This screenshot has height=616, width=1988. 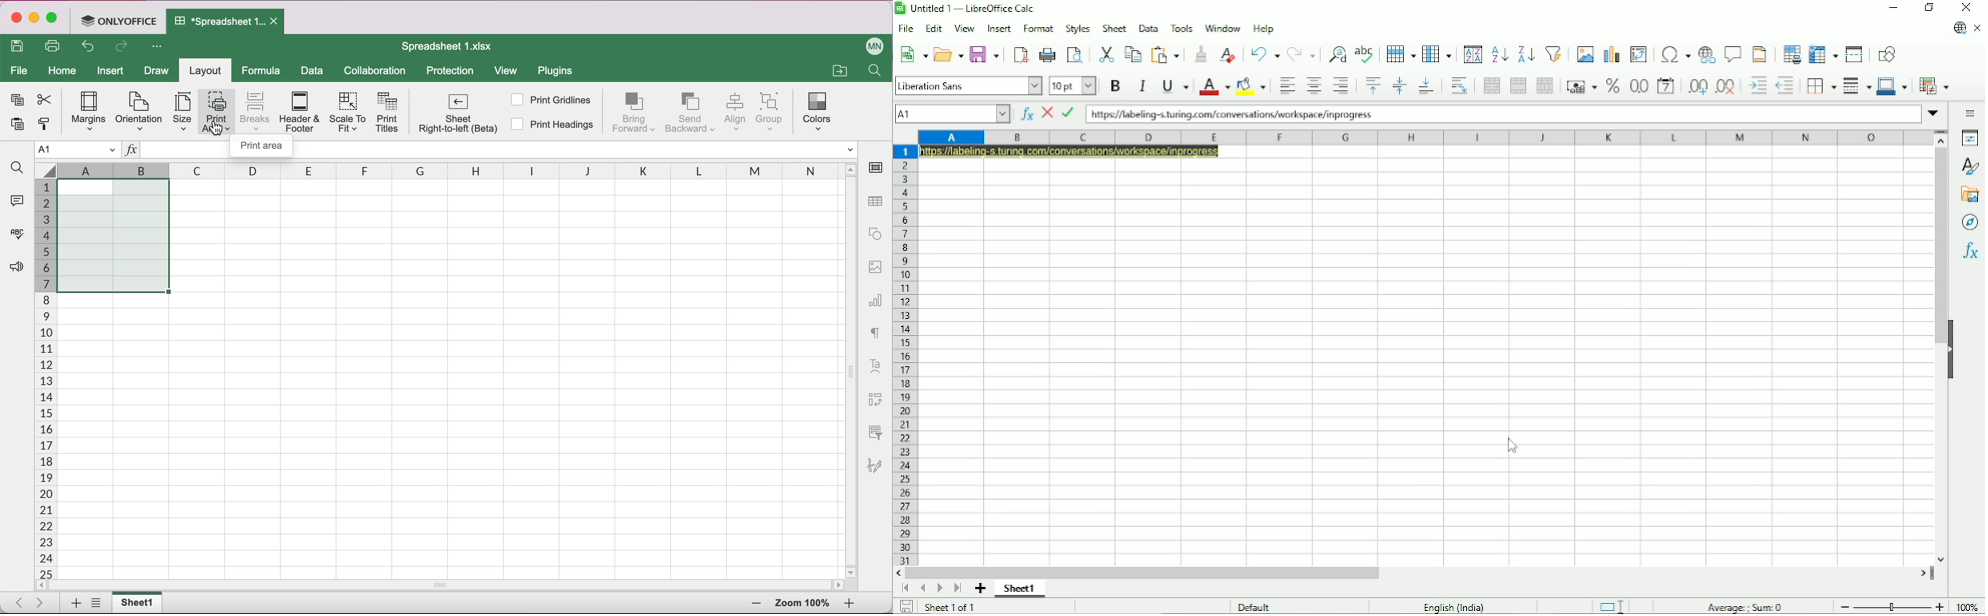 What do you see at coordinates (1734, 54) in the screenshot?
I see `Insert comment` at bounding box center [1734, 54].